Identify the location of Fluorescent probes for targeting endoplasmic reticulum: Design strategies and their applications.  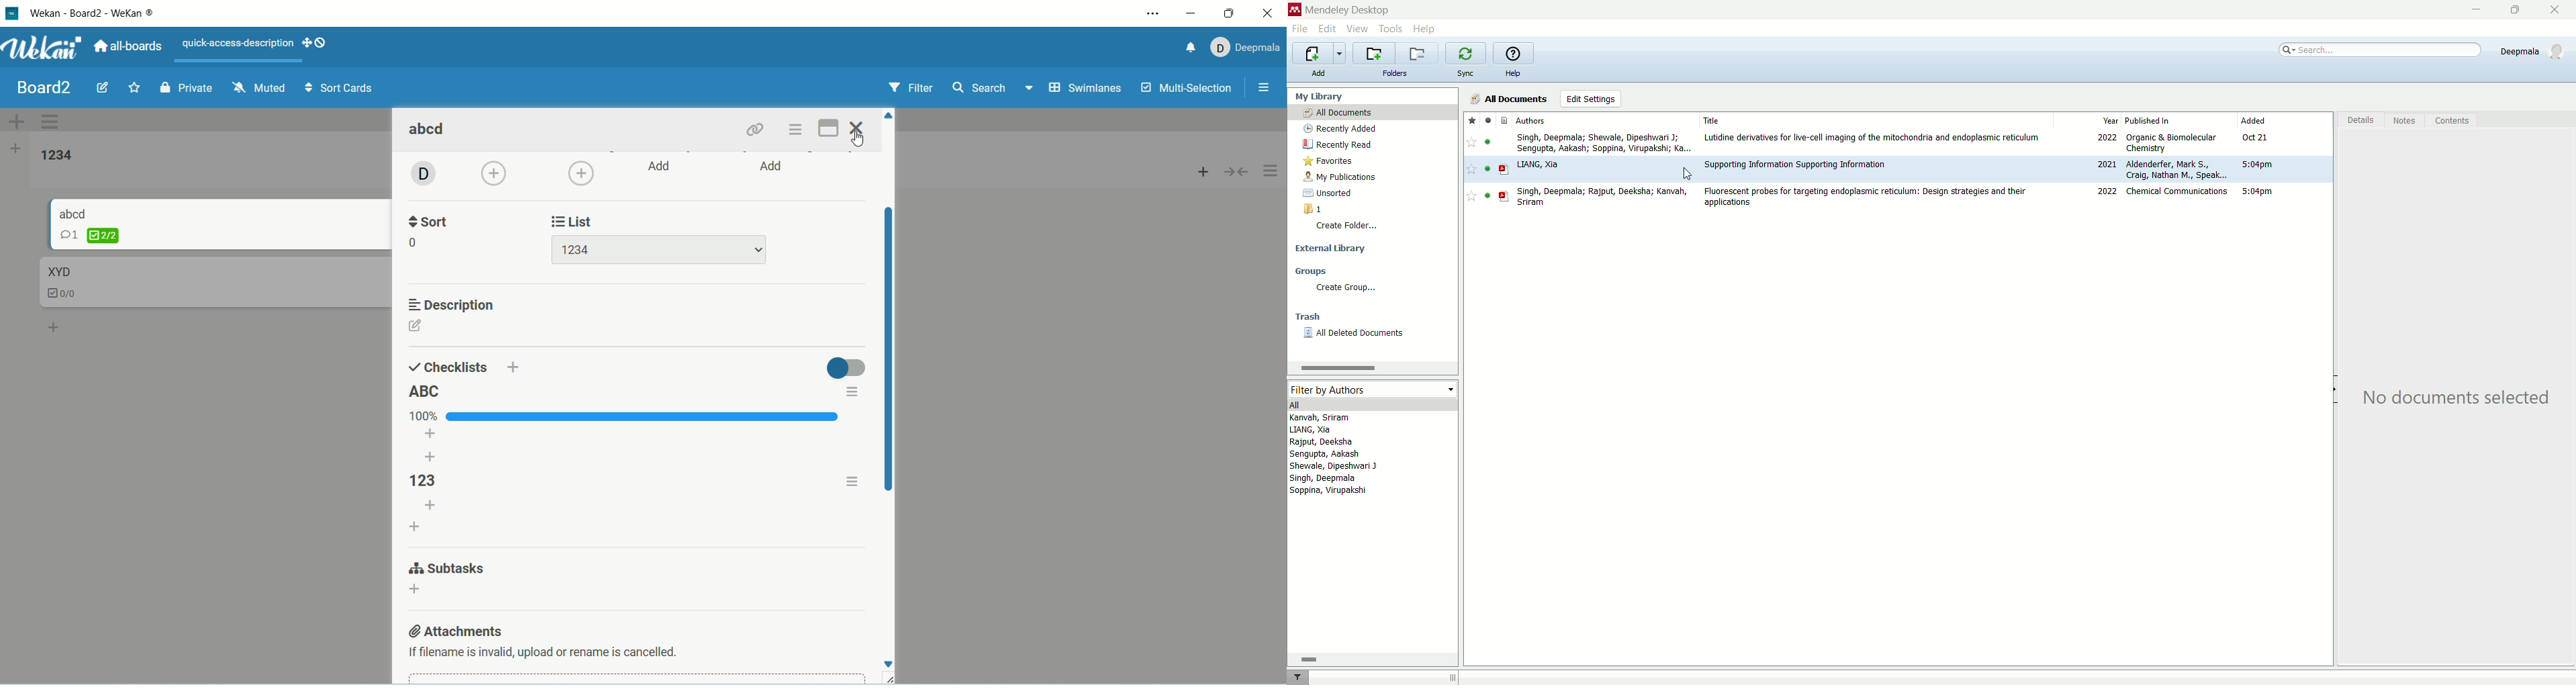
(1864, 197).